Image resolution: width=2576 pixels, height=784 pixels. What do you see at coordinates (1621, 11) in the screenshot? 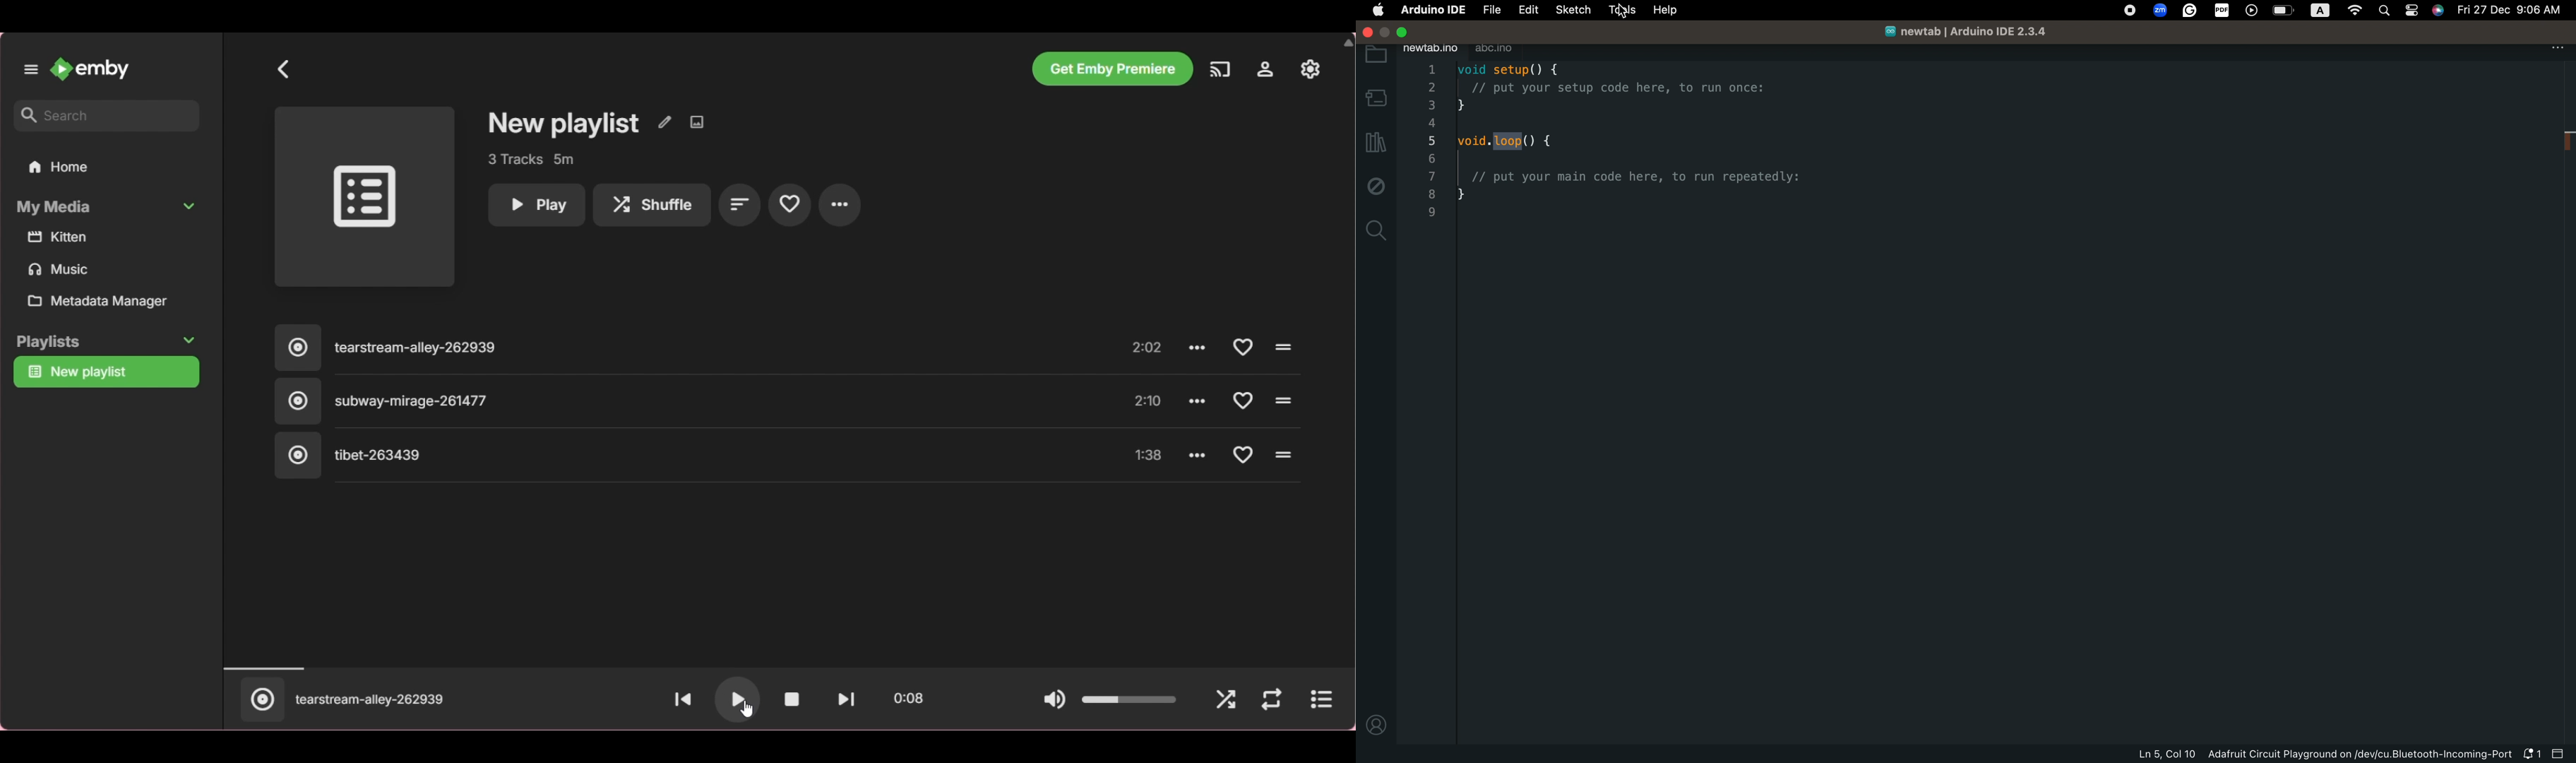
I see `cursor` at bounding box center [1621, 11].